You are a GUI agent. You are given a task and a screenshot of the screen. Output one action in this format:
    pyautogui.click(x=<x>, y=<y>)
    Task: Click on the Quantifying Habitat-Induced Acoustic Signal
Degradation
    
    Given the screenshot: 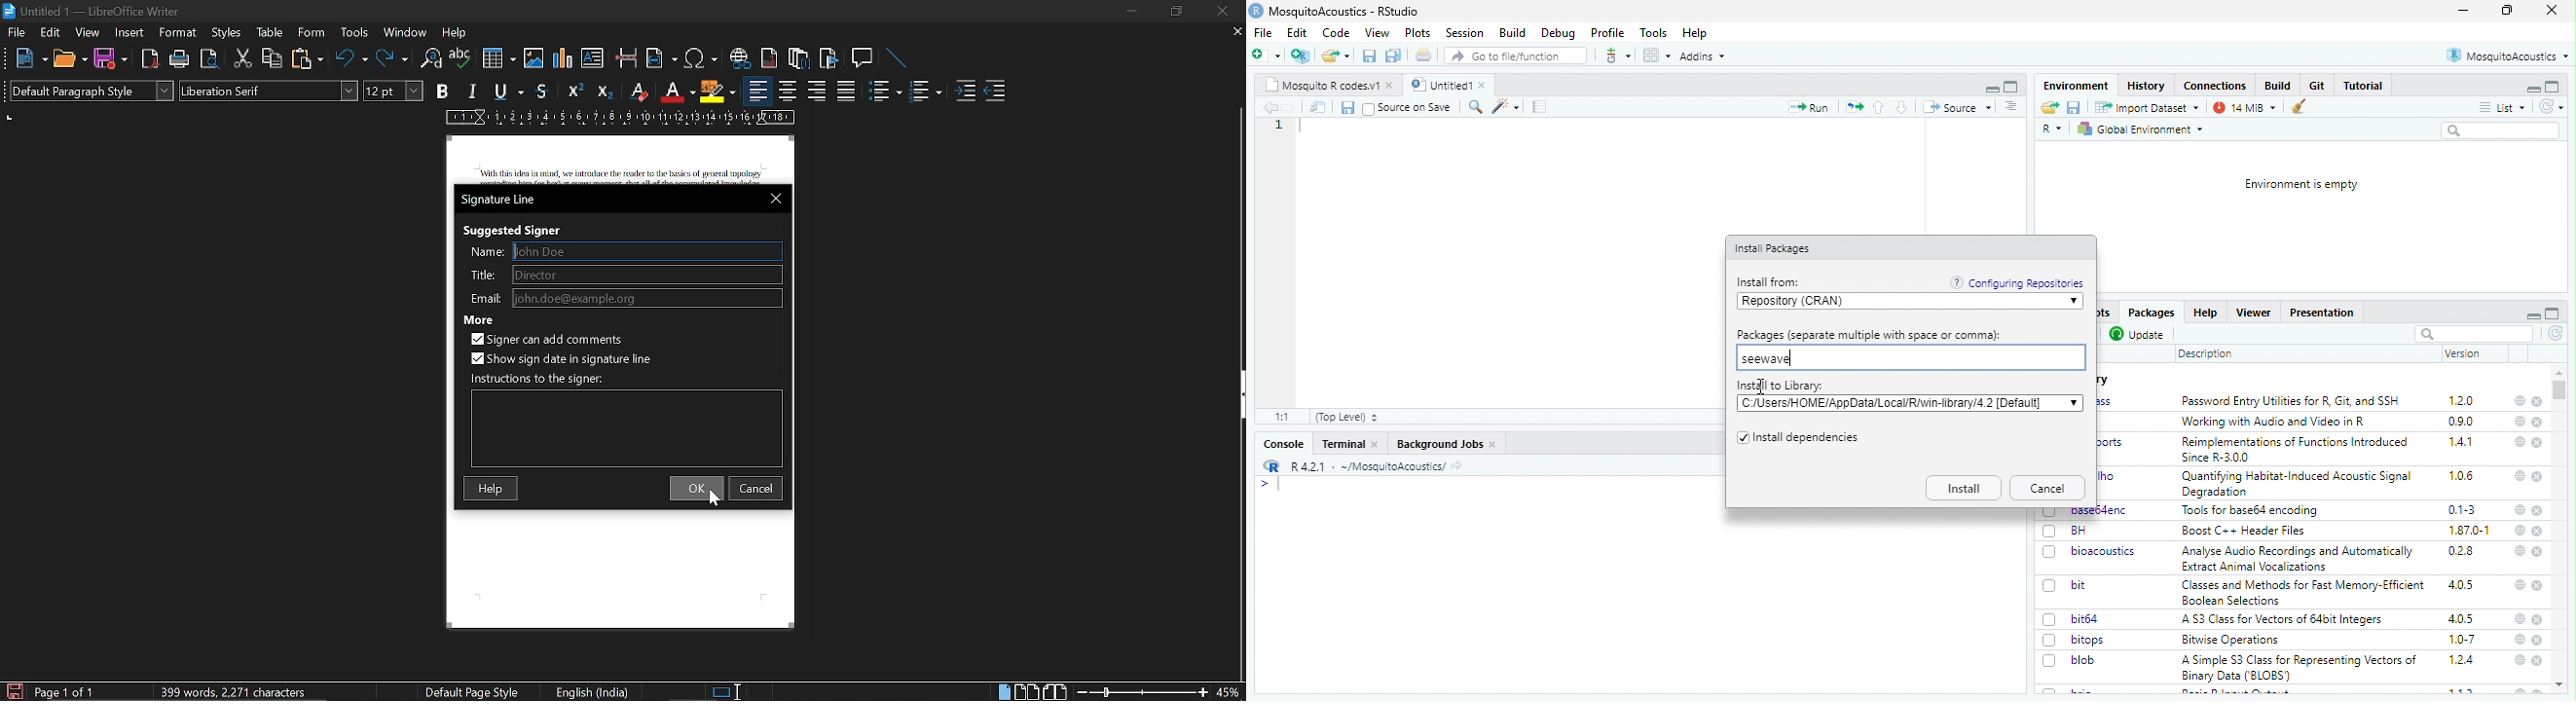 What is the action you would take?
    pyautogui.click(x=2299, y=485)
    